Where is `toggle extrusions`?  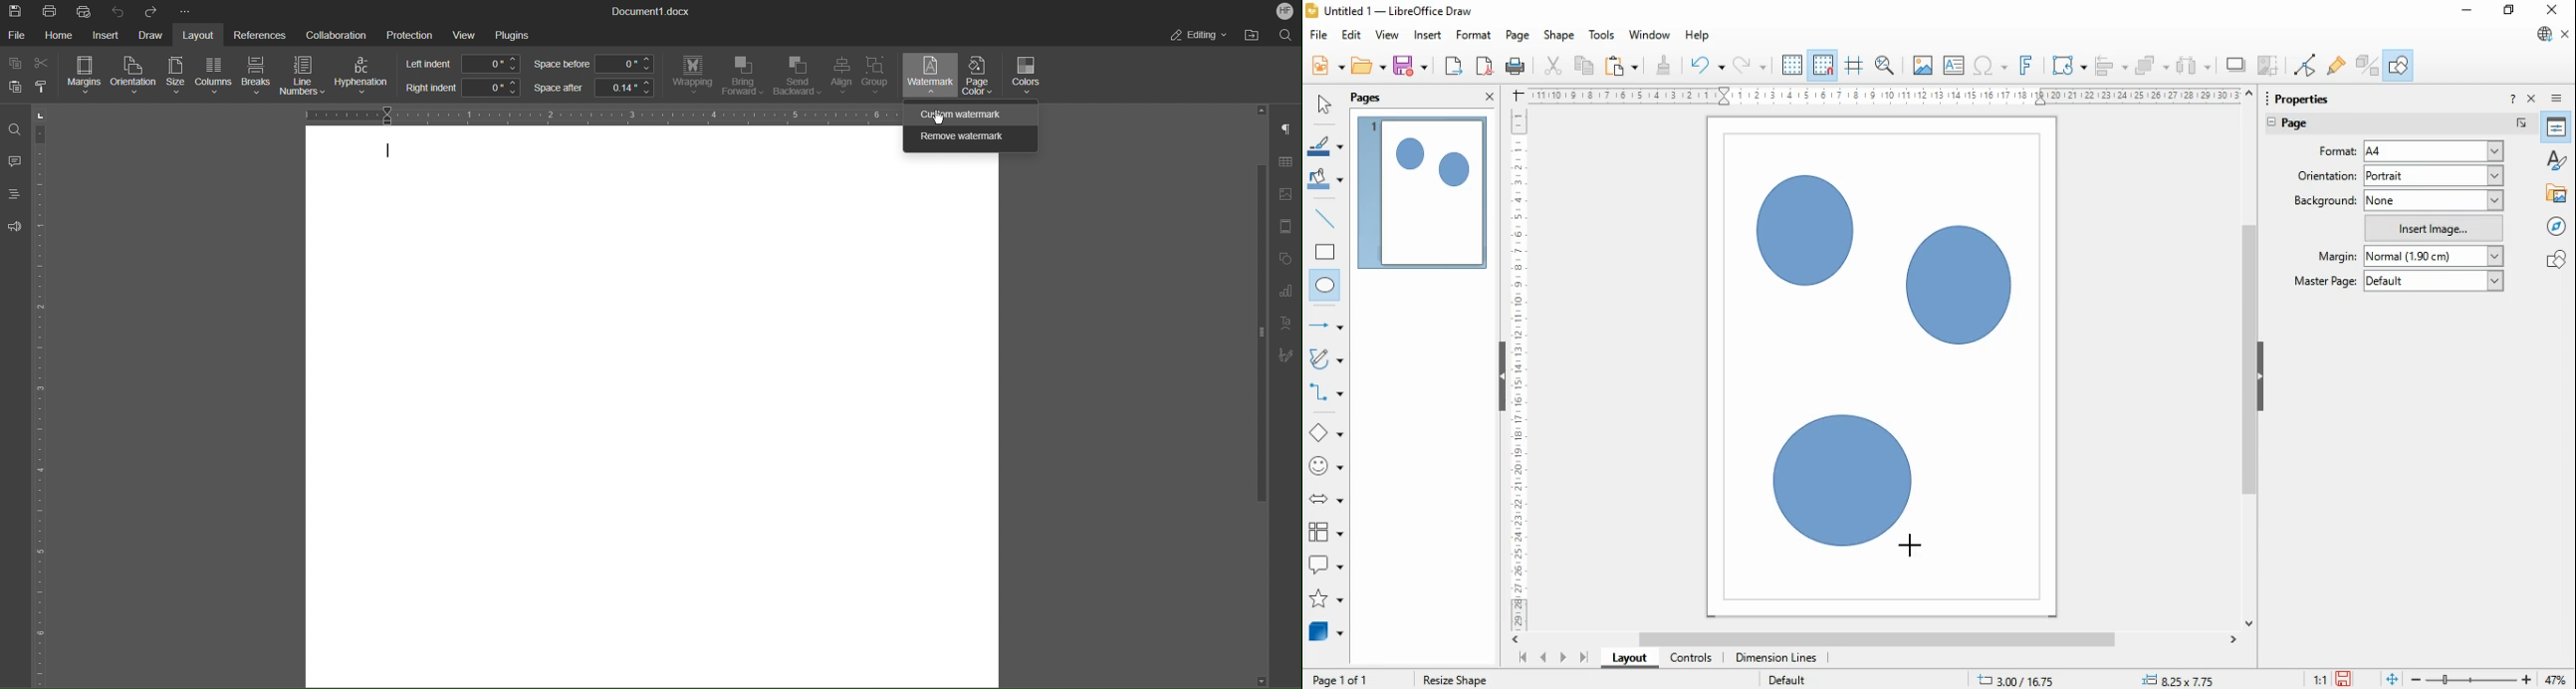 toggle extrusions is located at coordinates (2367, 65).